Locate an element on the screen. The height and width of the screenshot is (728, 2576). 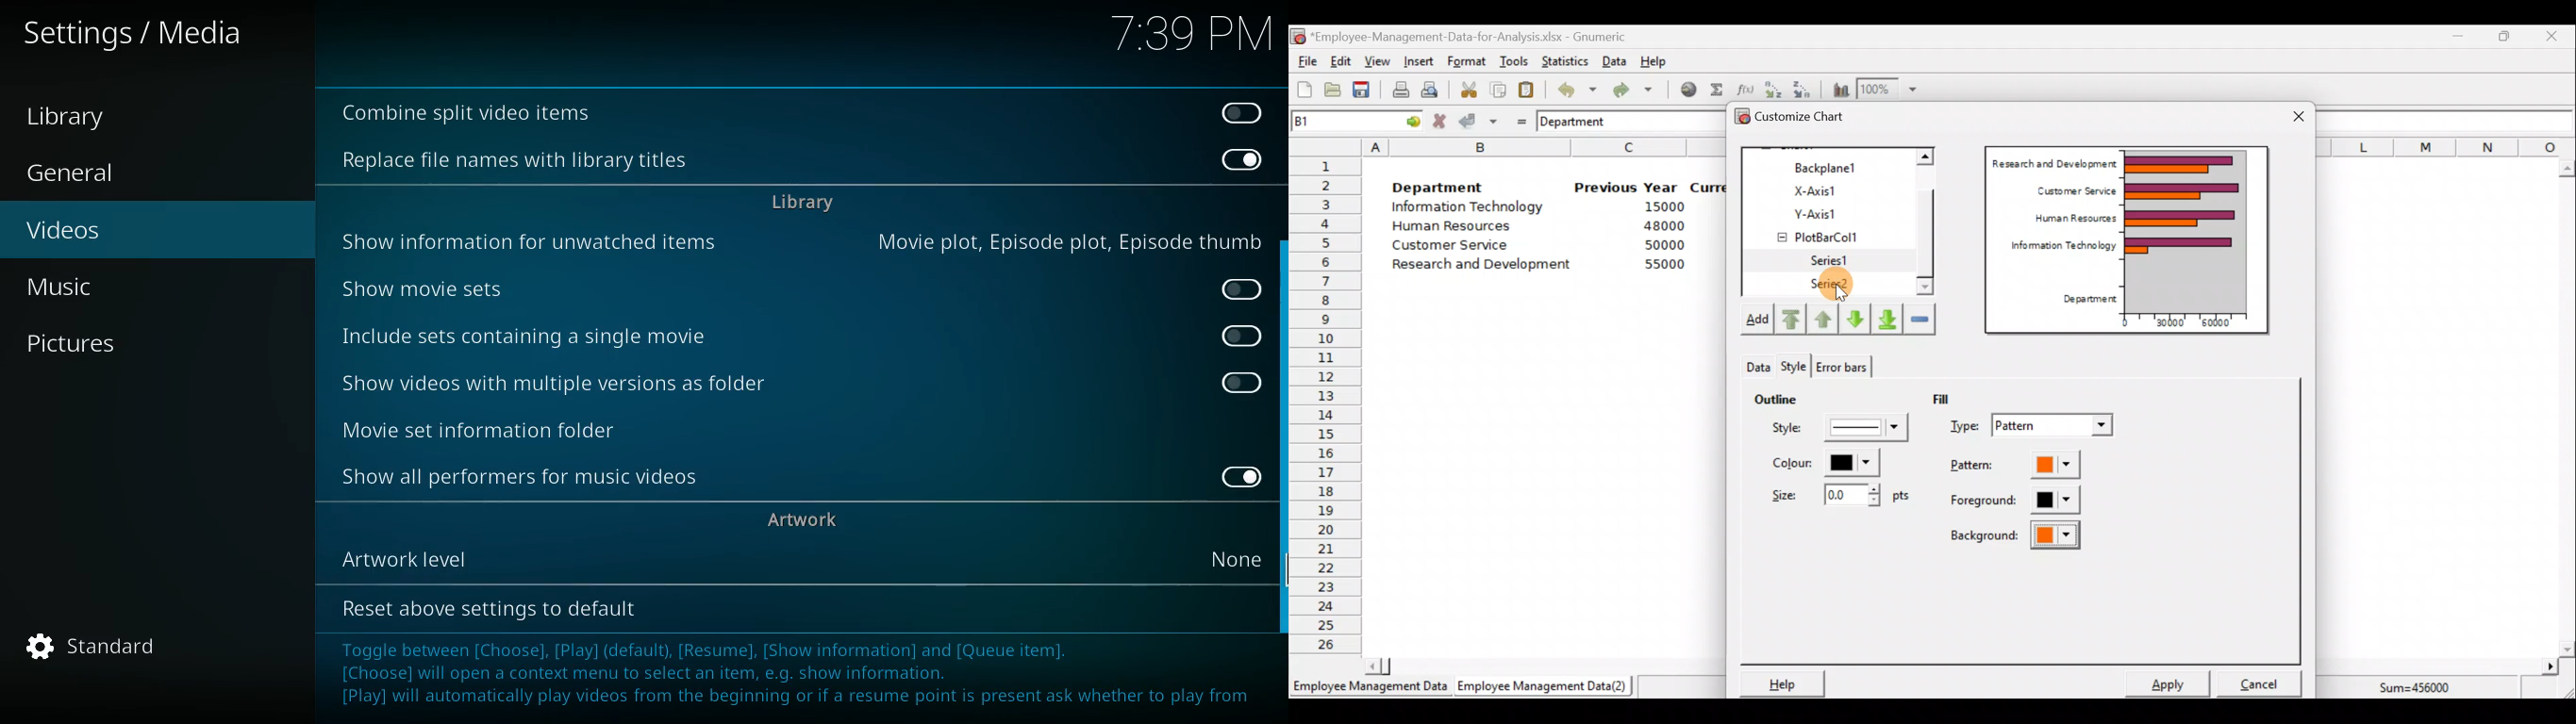
show movie sets is located at coordinates (474, 286).